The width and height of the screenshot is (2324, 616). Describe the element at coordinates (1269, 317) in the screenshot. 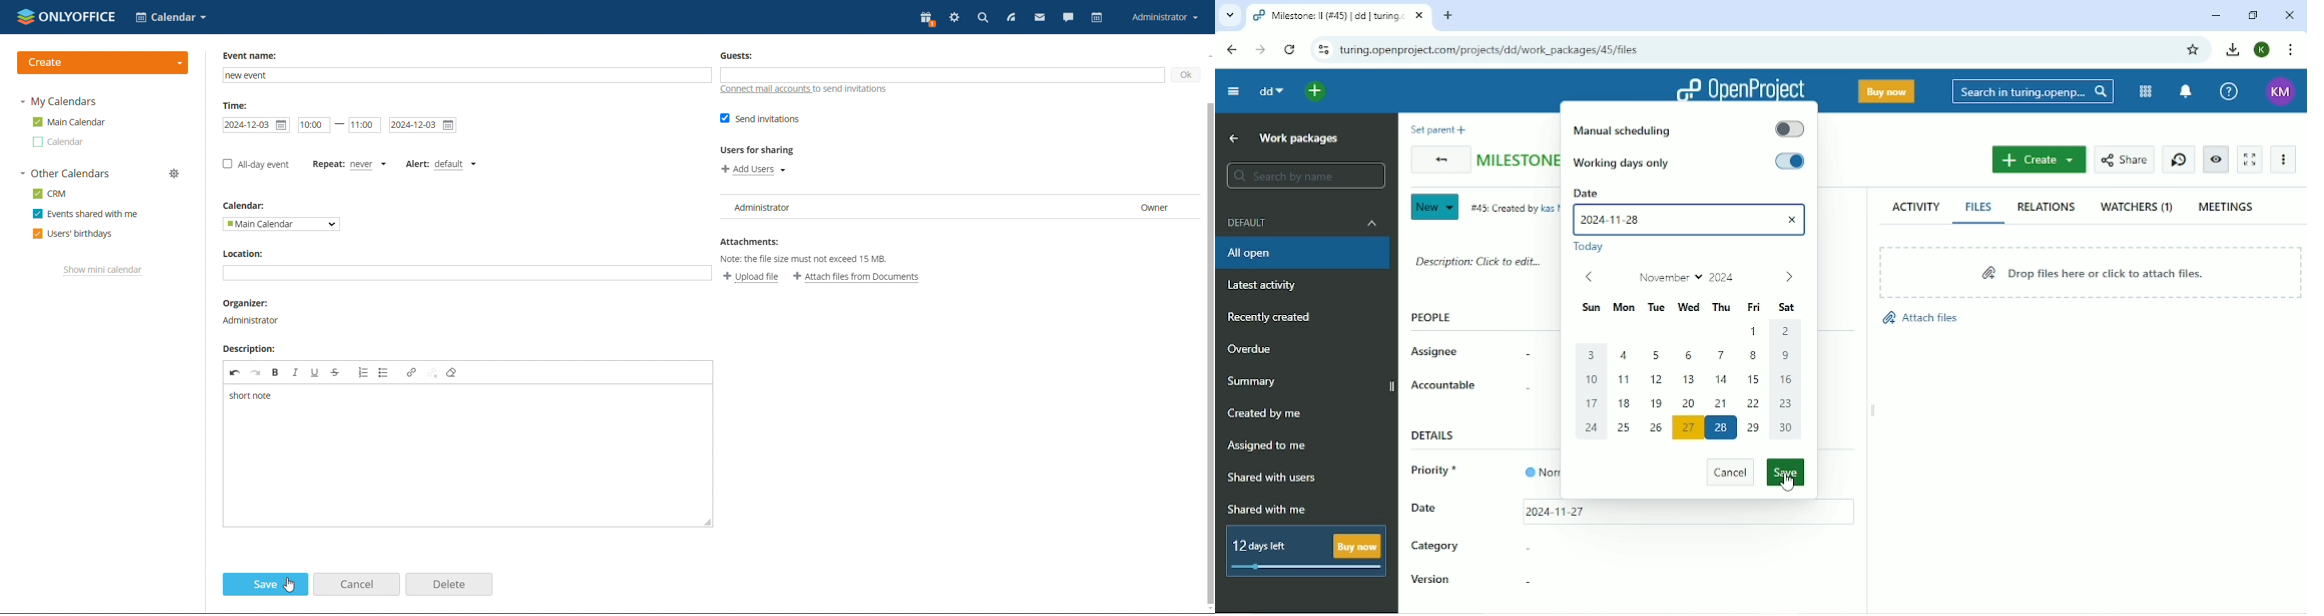

I see `Recently created` at that location.